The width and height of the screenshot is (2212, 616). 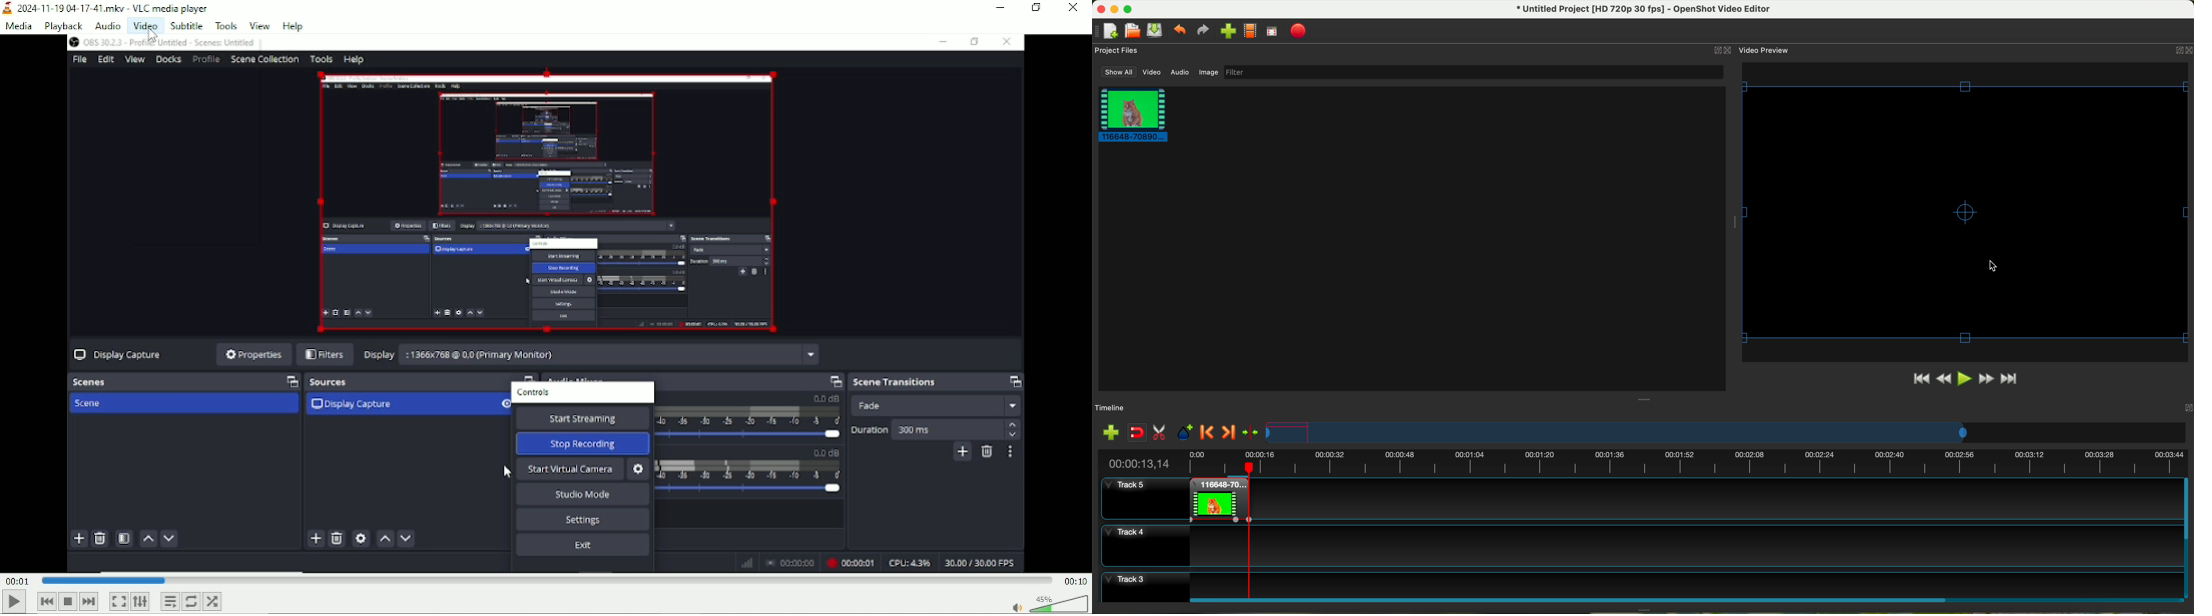 I want to click on enable razor, so click(x=1160, y=434).